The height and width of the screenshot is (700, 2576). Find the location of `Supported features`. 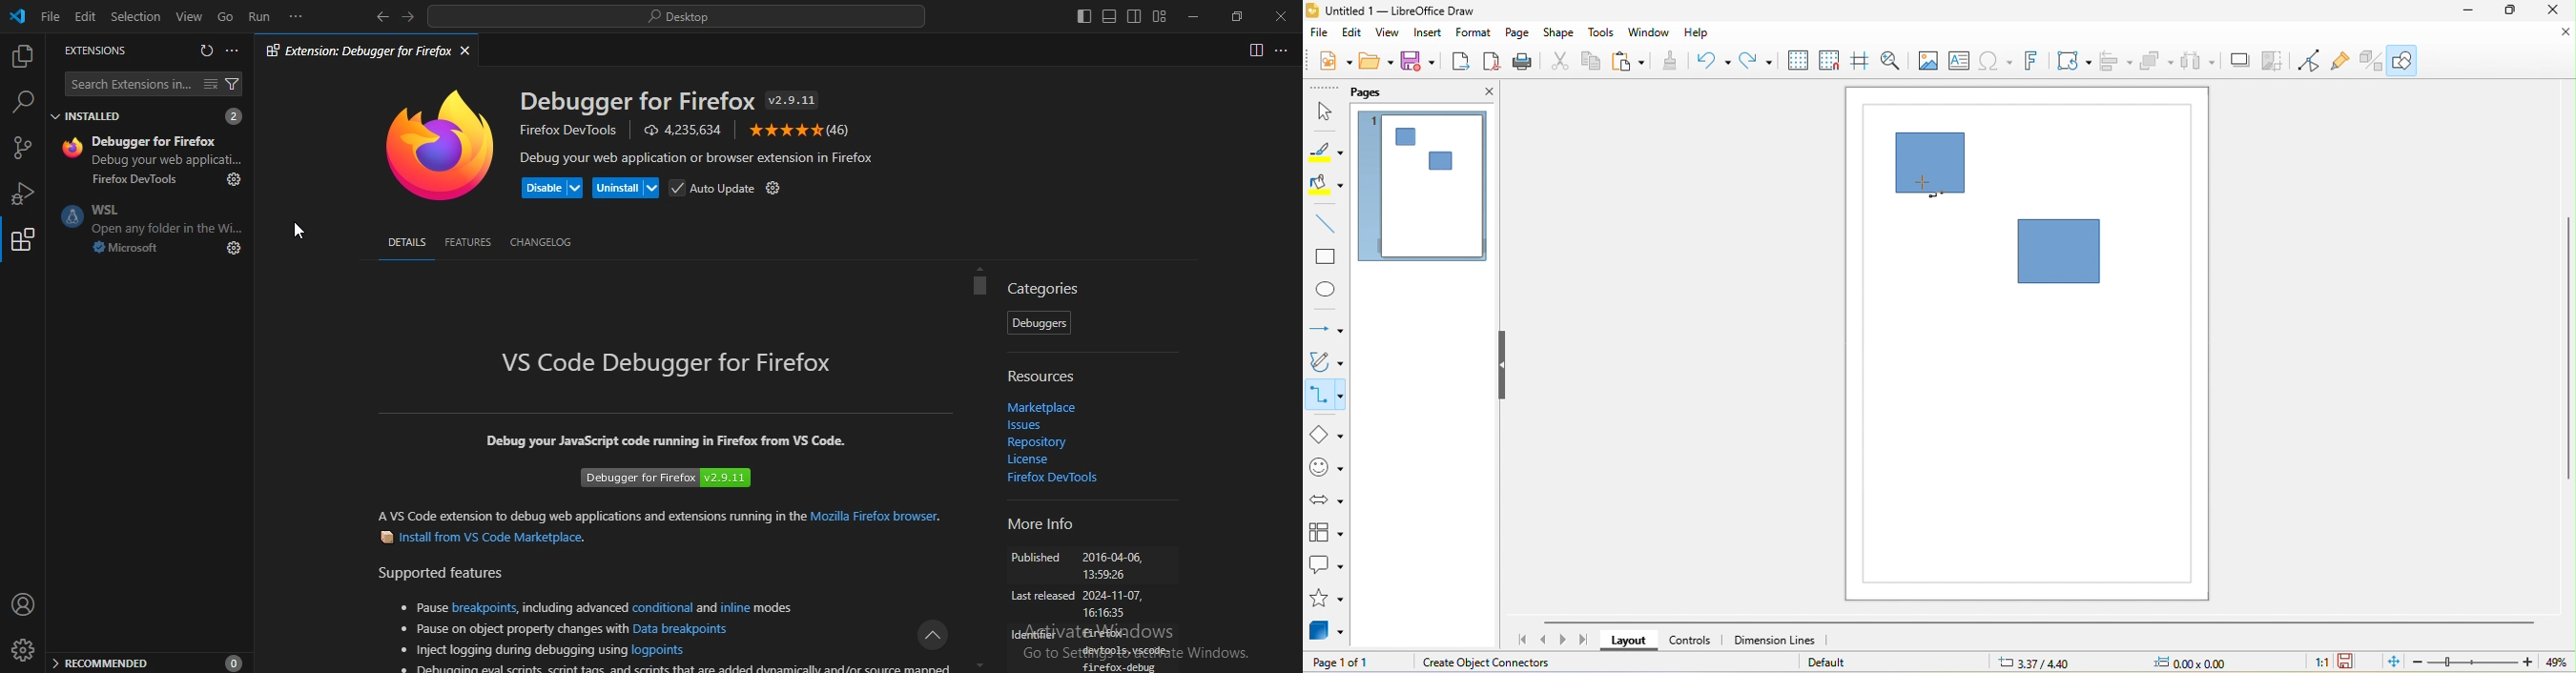

Supported features is located at coordinates (441, 574).